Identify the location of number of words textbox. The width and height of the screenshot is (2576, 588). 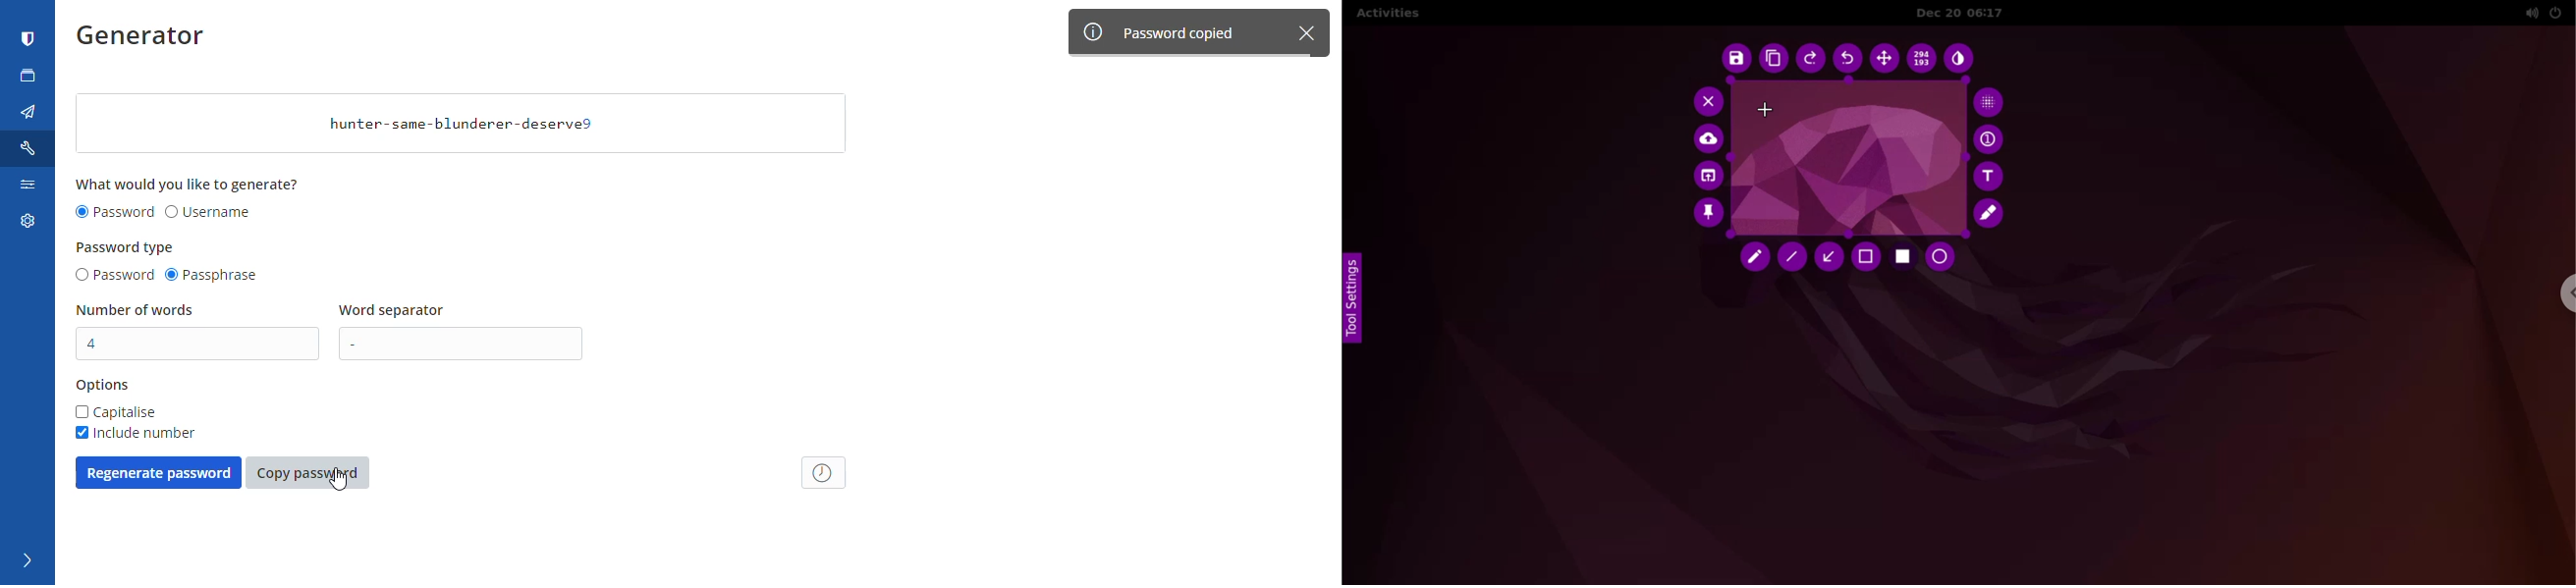
(199, 344).